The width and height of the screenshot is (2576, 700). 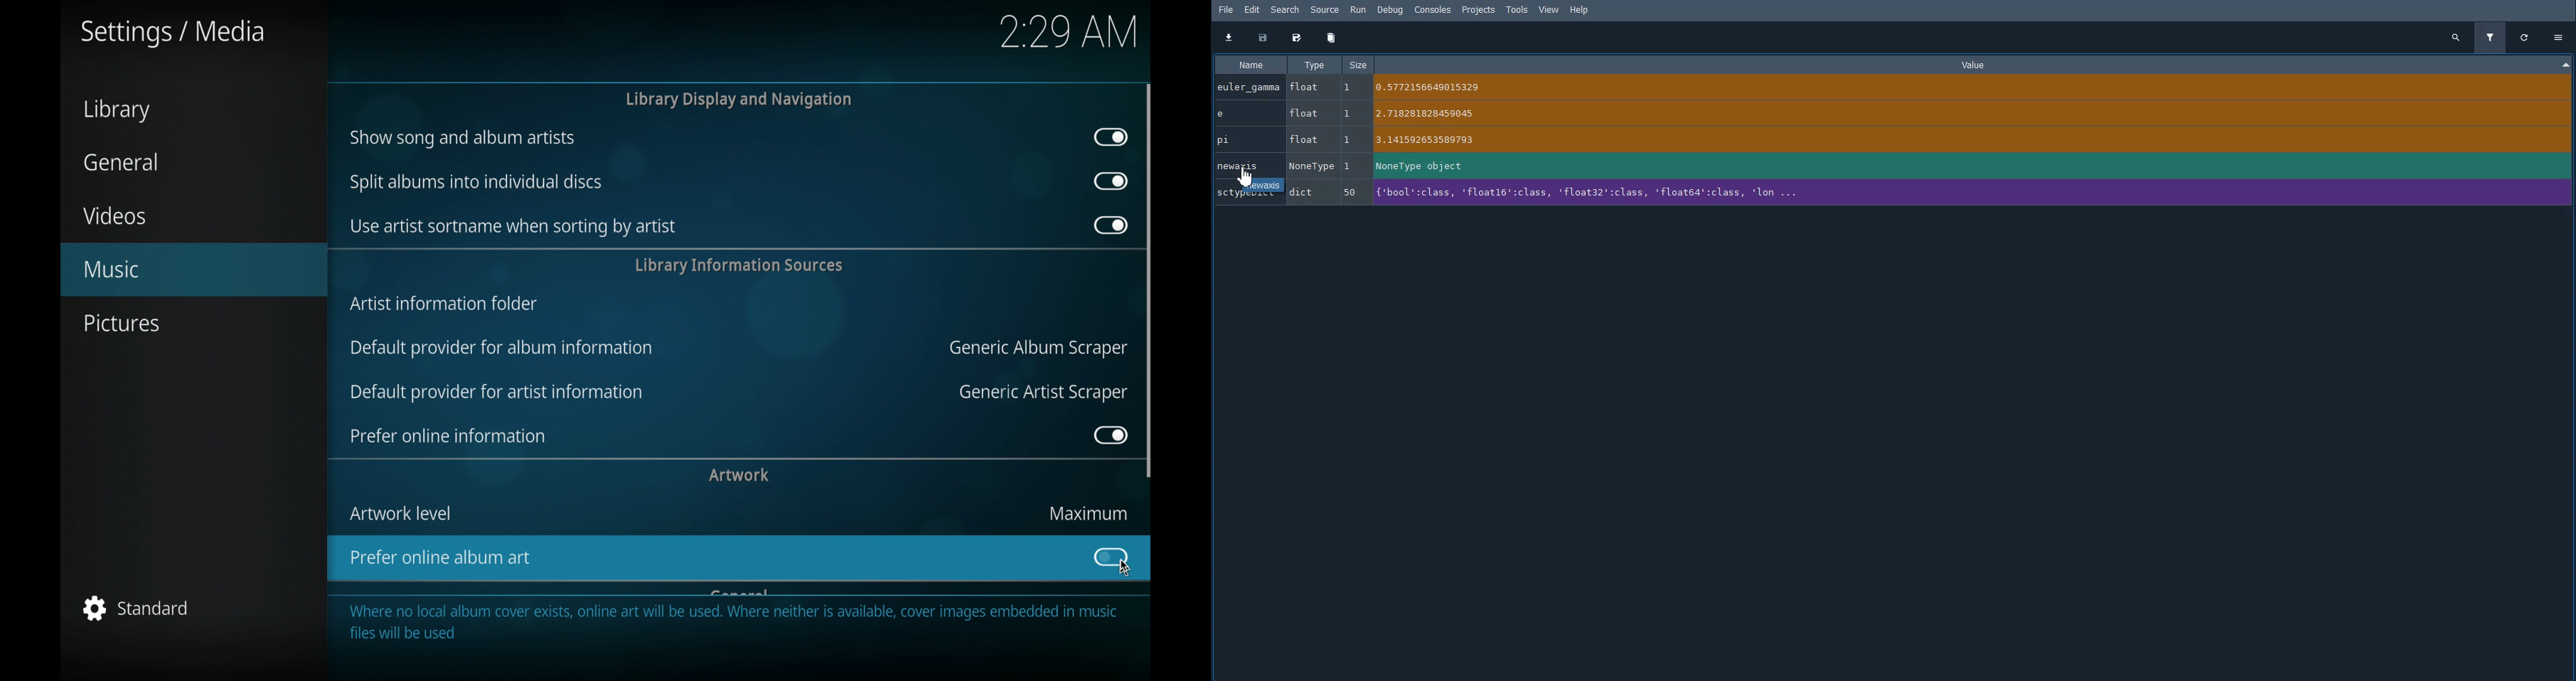 What do you see at coordinates (1391, 9) in the screenshot?
I see `Debug` at bounding box center [1391, 9].